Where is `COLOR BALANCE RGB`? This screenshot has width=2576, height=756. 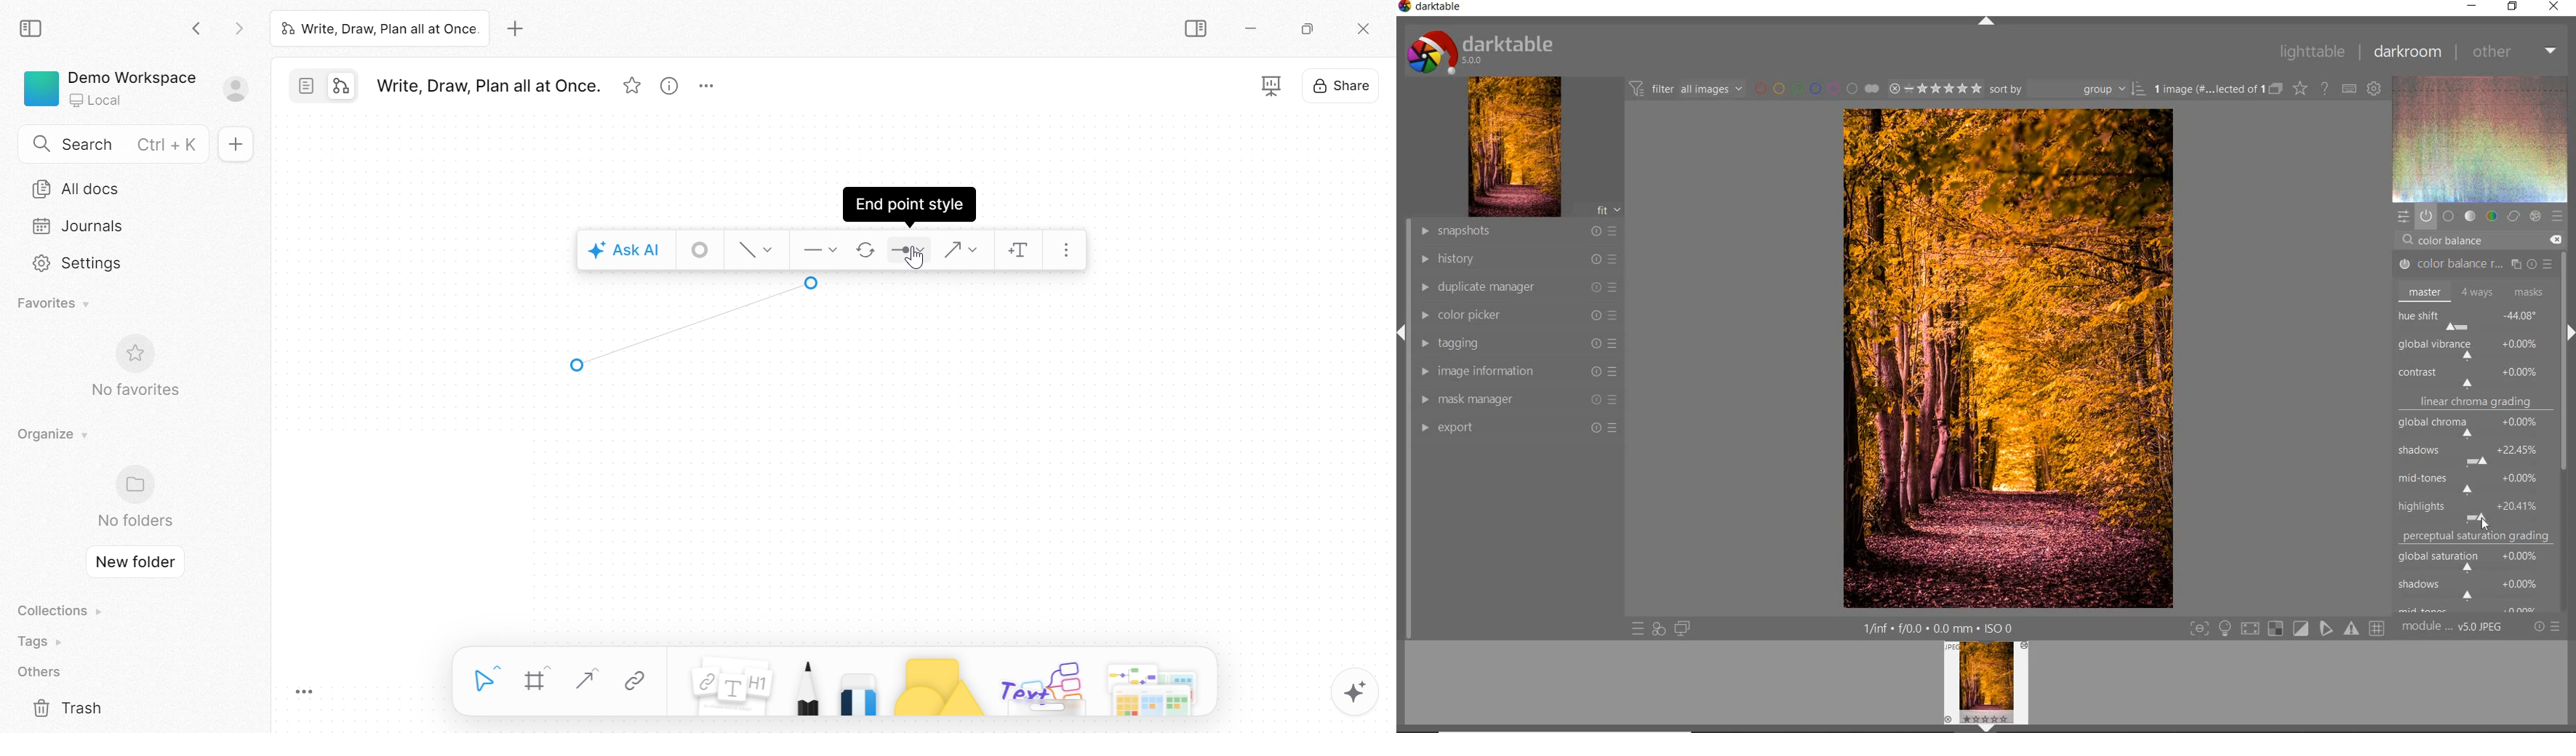
COLOR BALANCE RGB is located at coordinates (2471, 265).